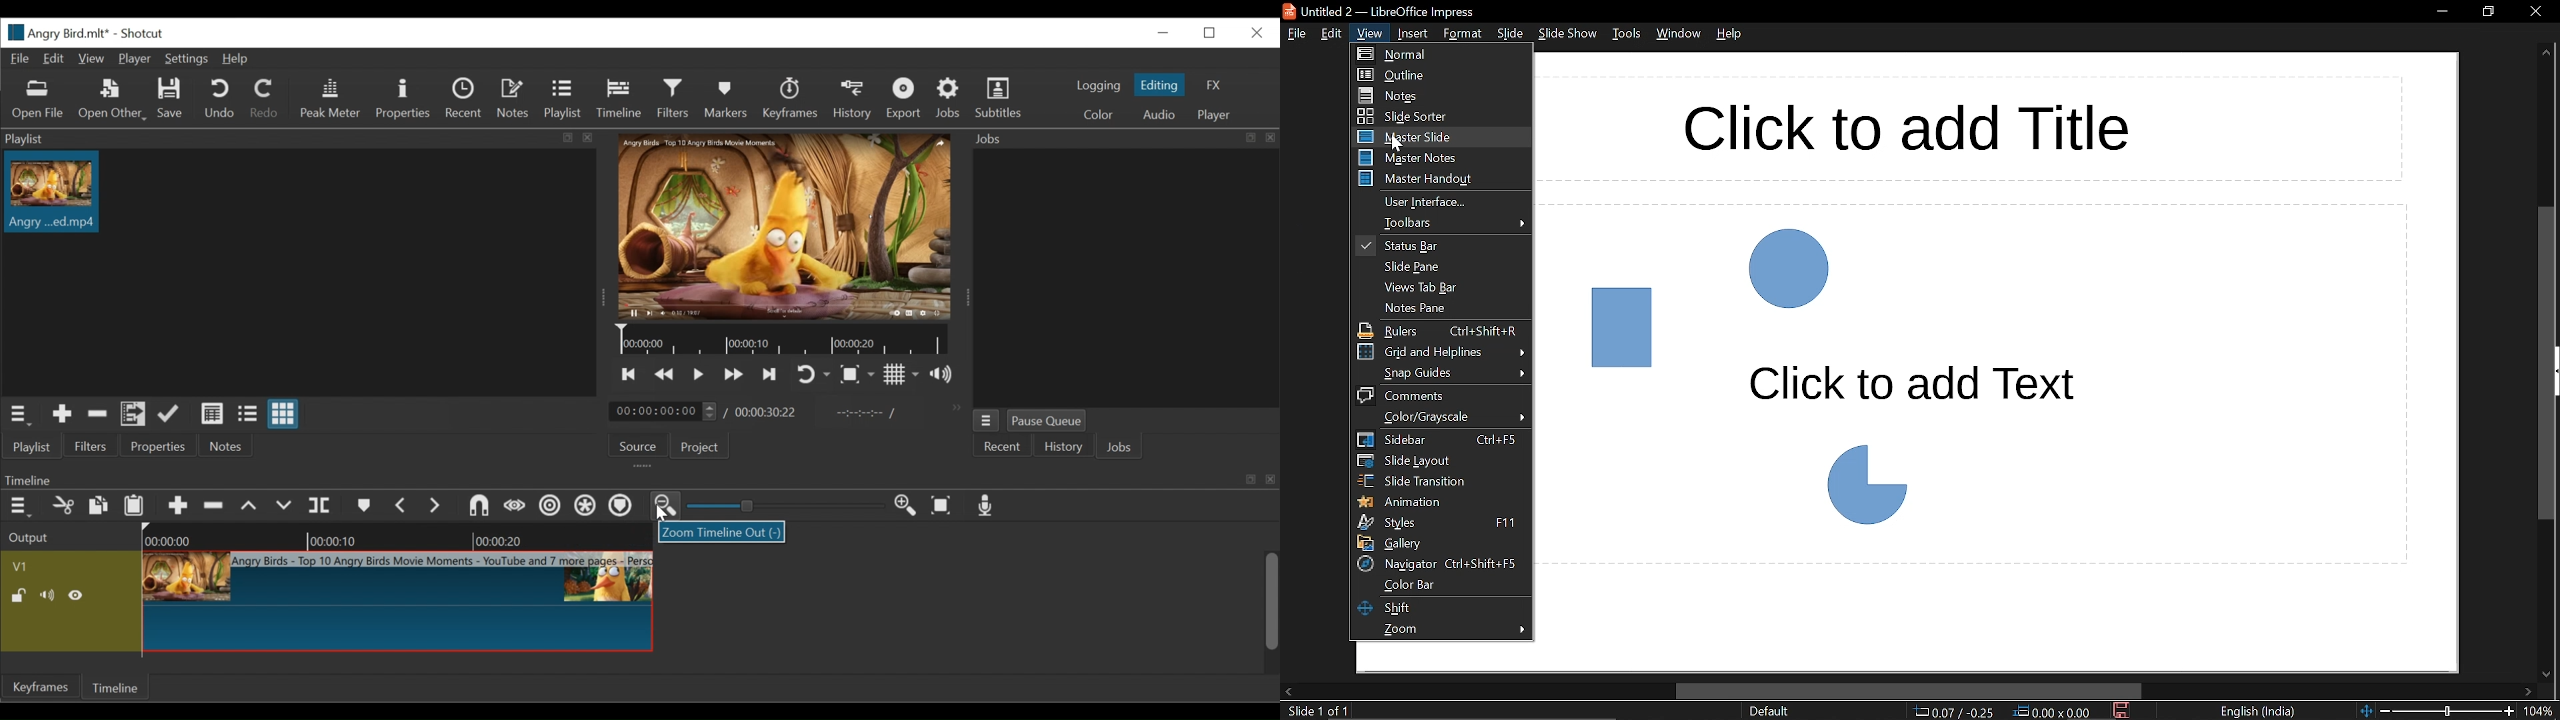  What do you see at coordinates (989, 506) in the screenshot?
I see `record audio` at bounding box center [989, 506].